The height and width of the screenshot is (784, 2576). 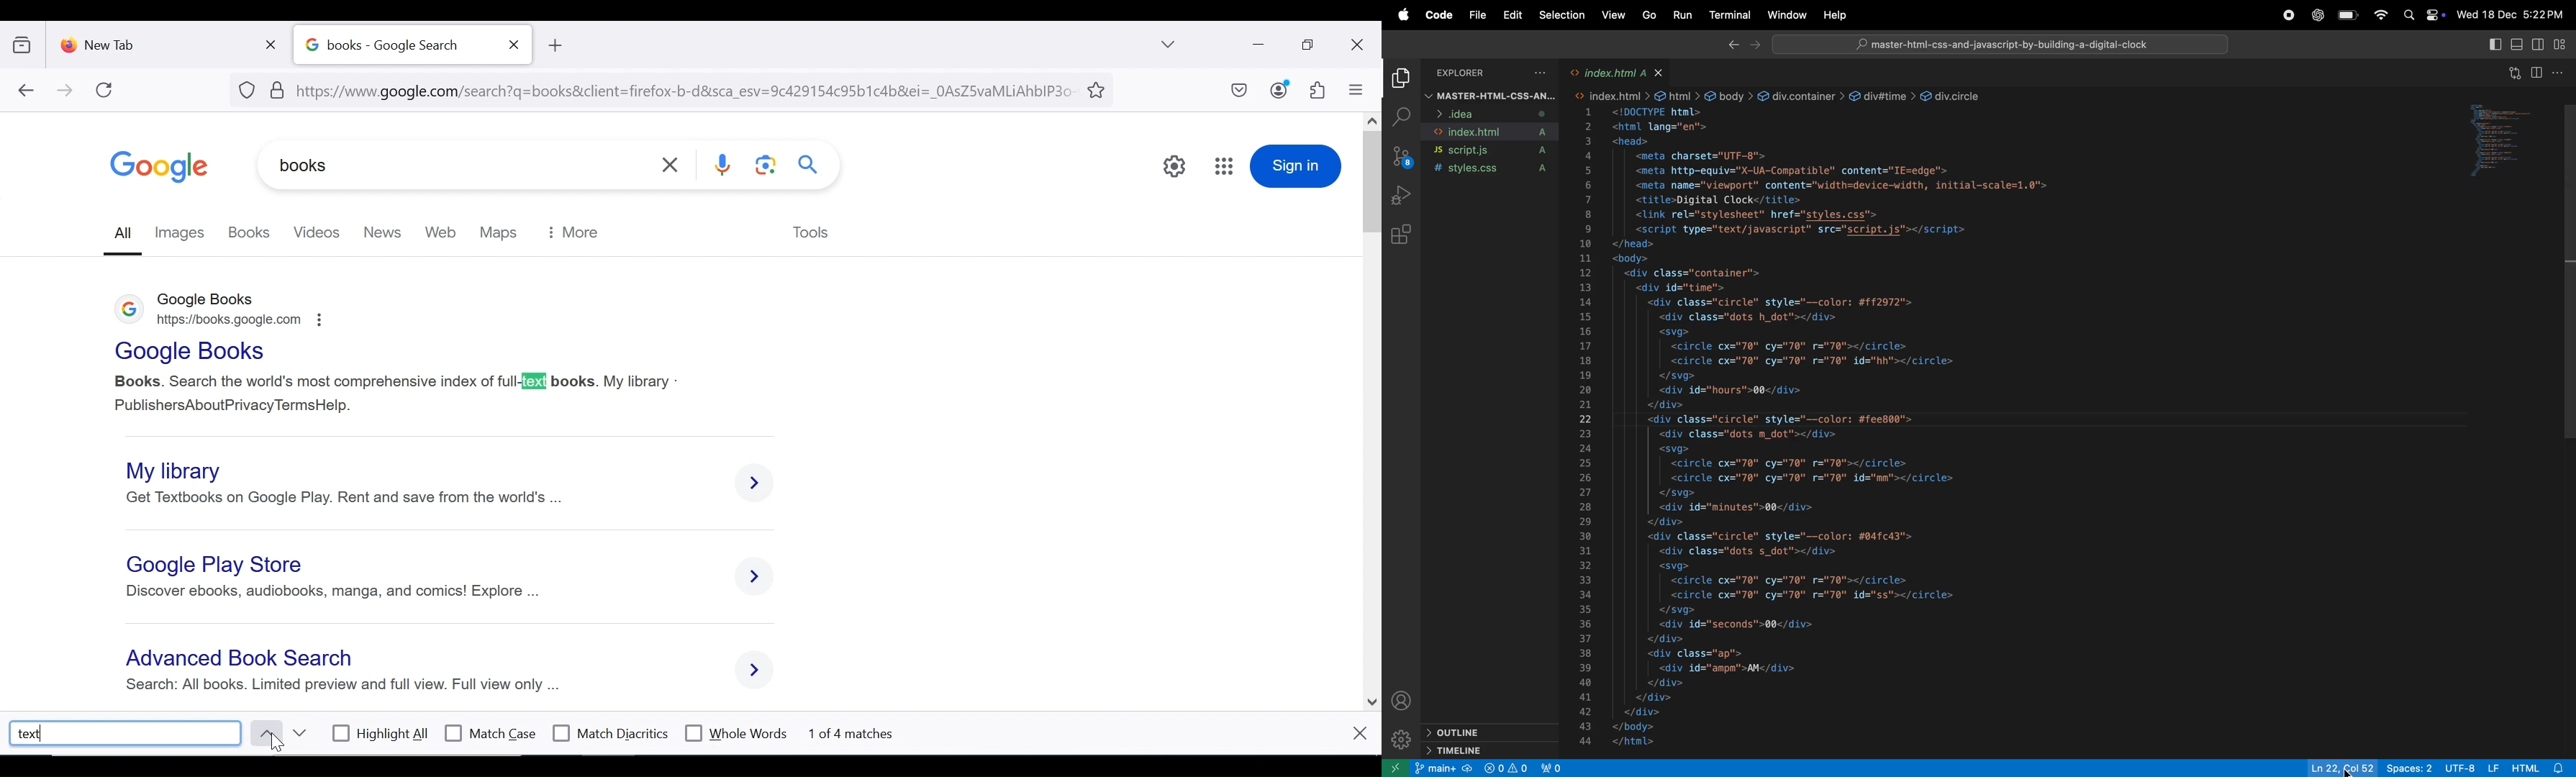 What do you see at coordinates (491, 733) in the screenshot?
I see `match case` at bounding box center [491, 733].